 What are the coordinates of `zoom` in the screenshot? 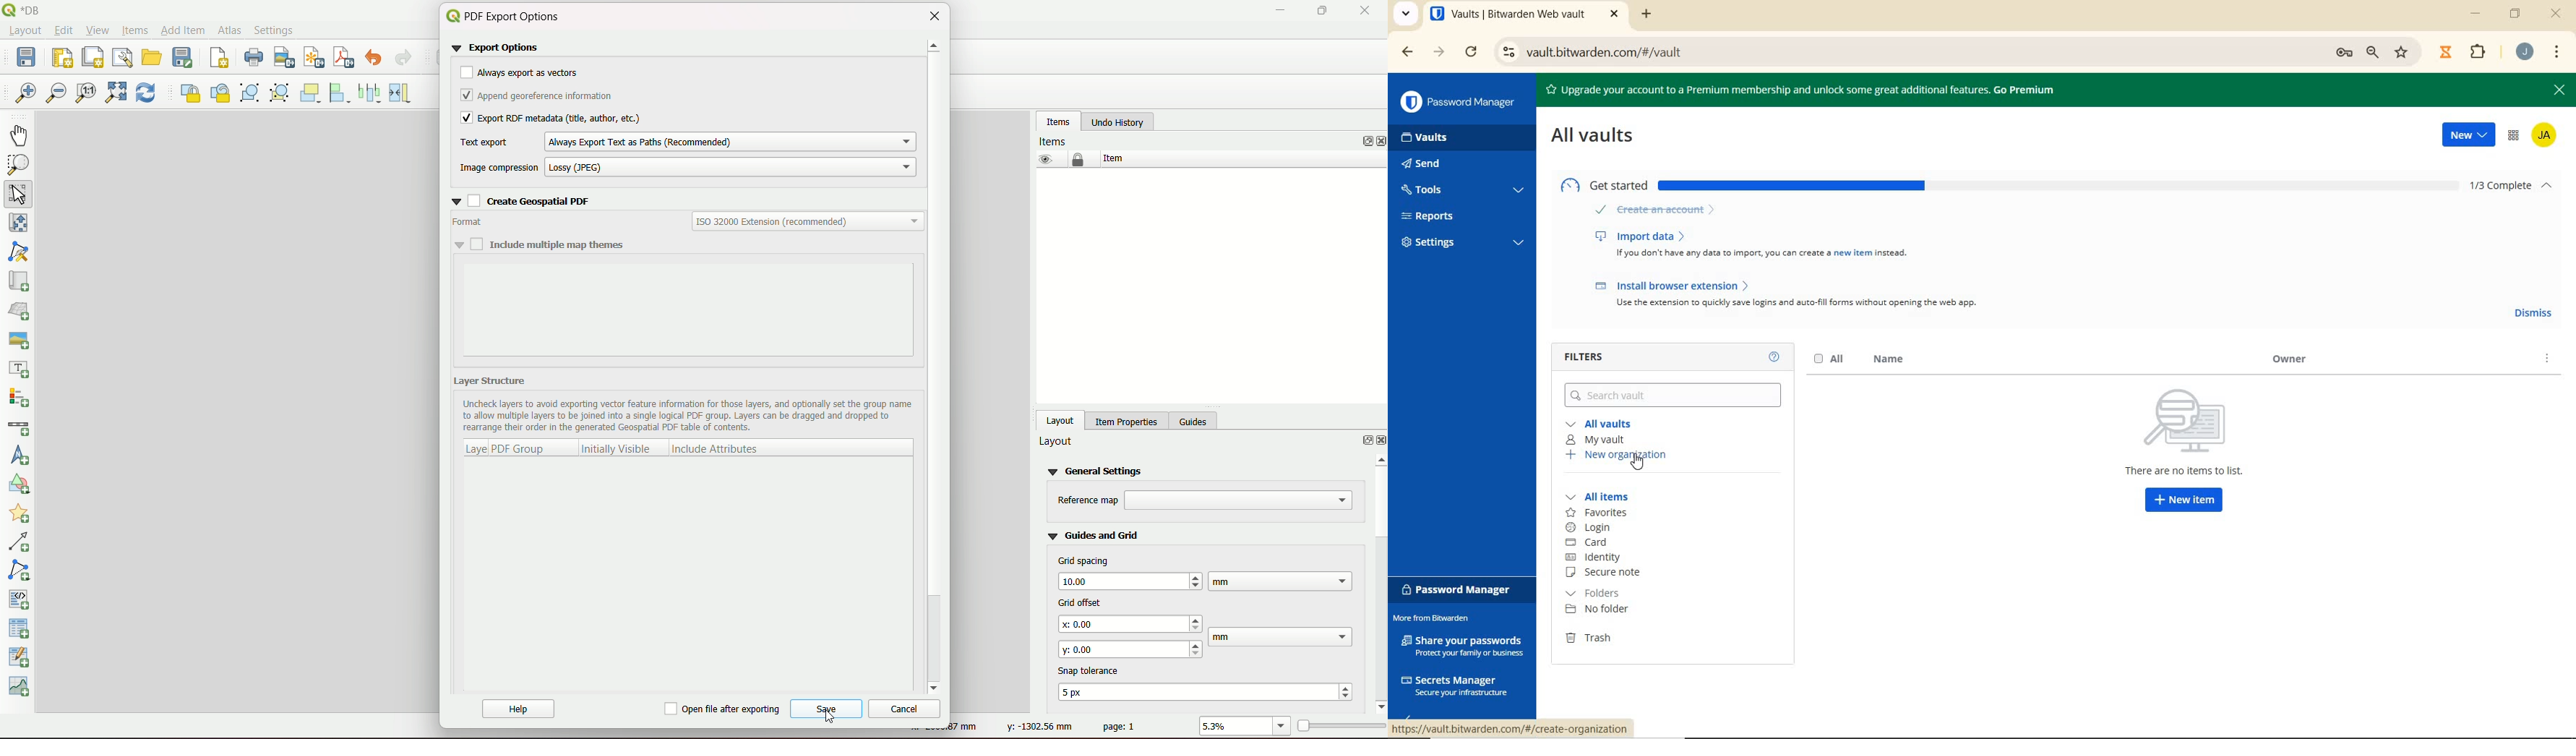 It's located at (1282, 727).